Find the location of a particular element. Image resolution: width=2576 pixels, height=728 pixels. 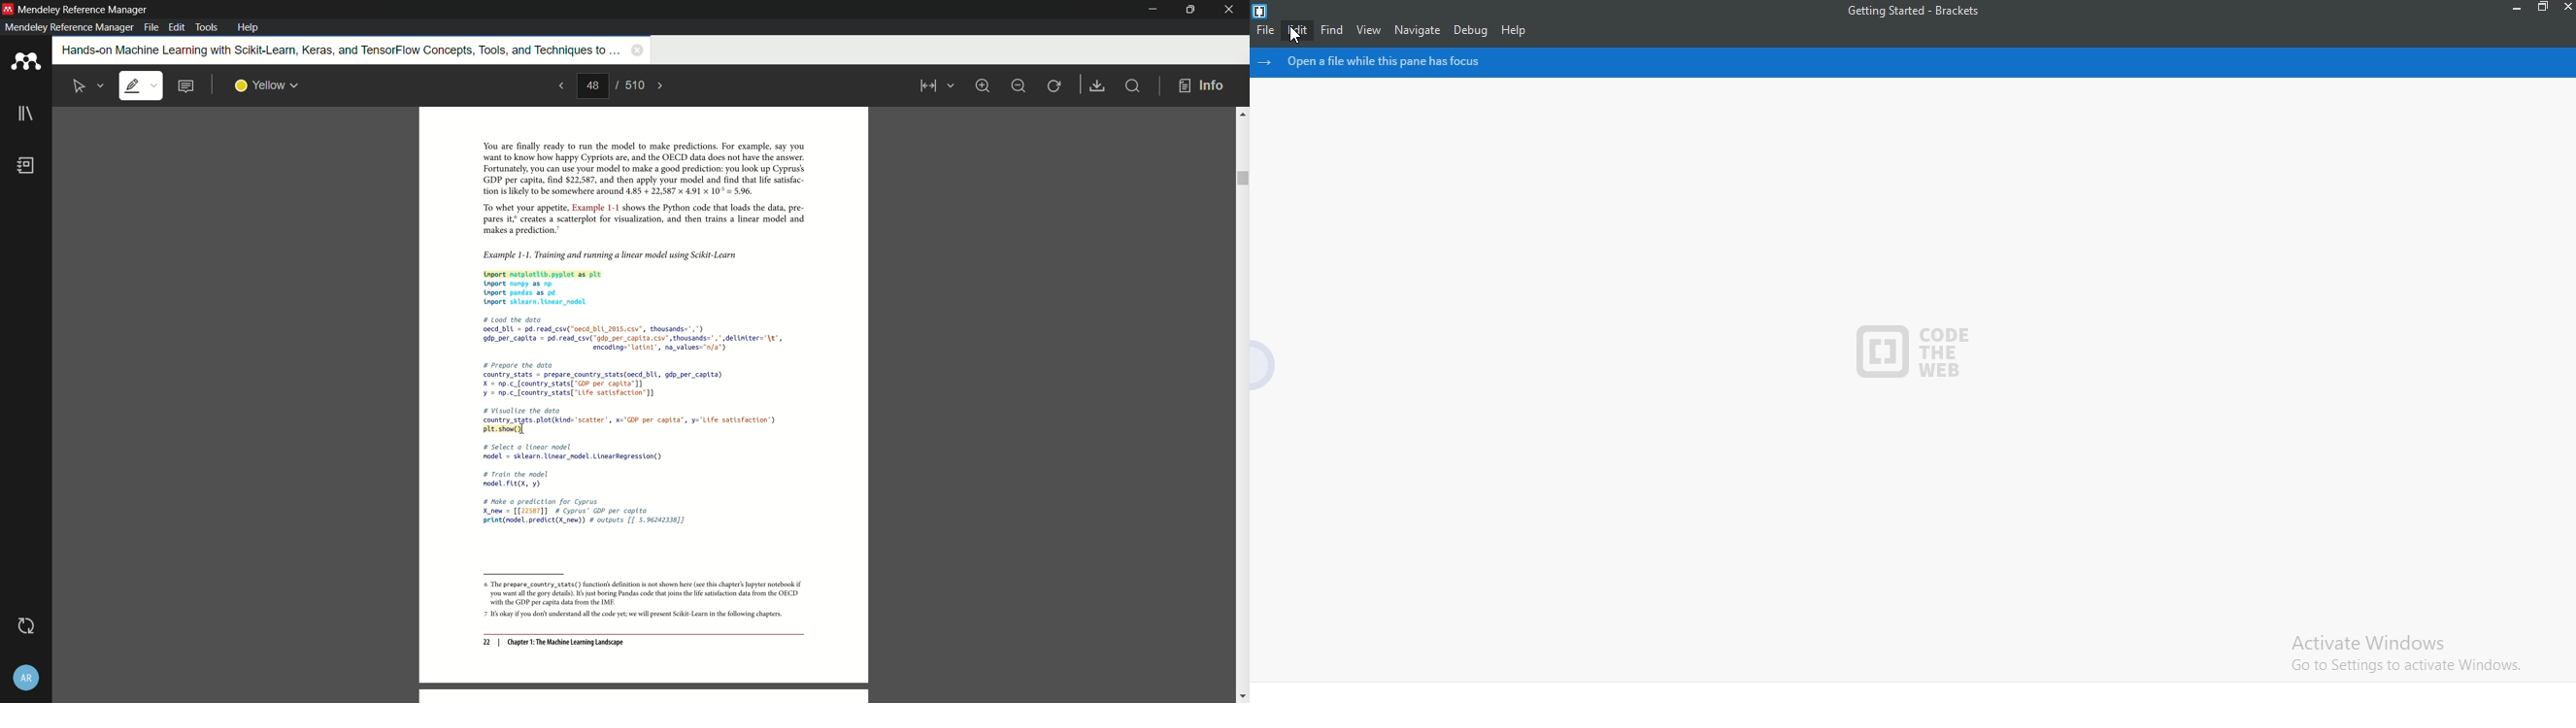

code the web logo is located at coordinates (1912, 351).